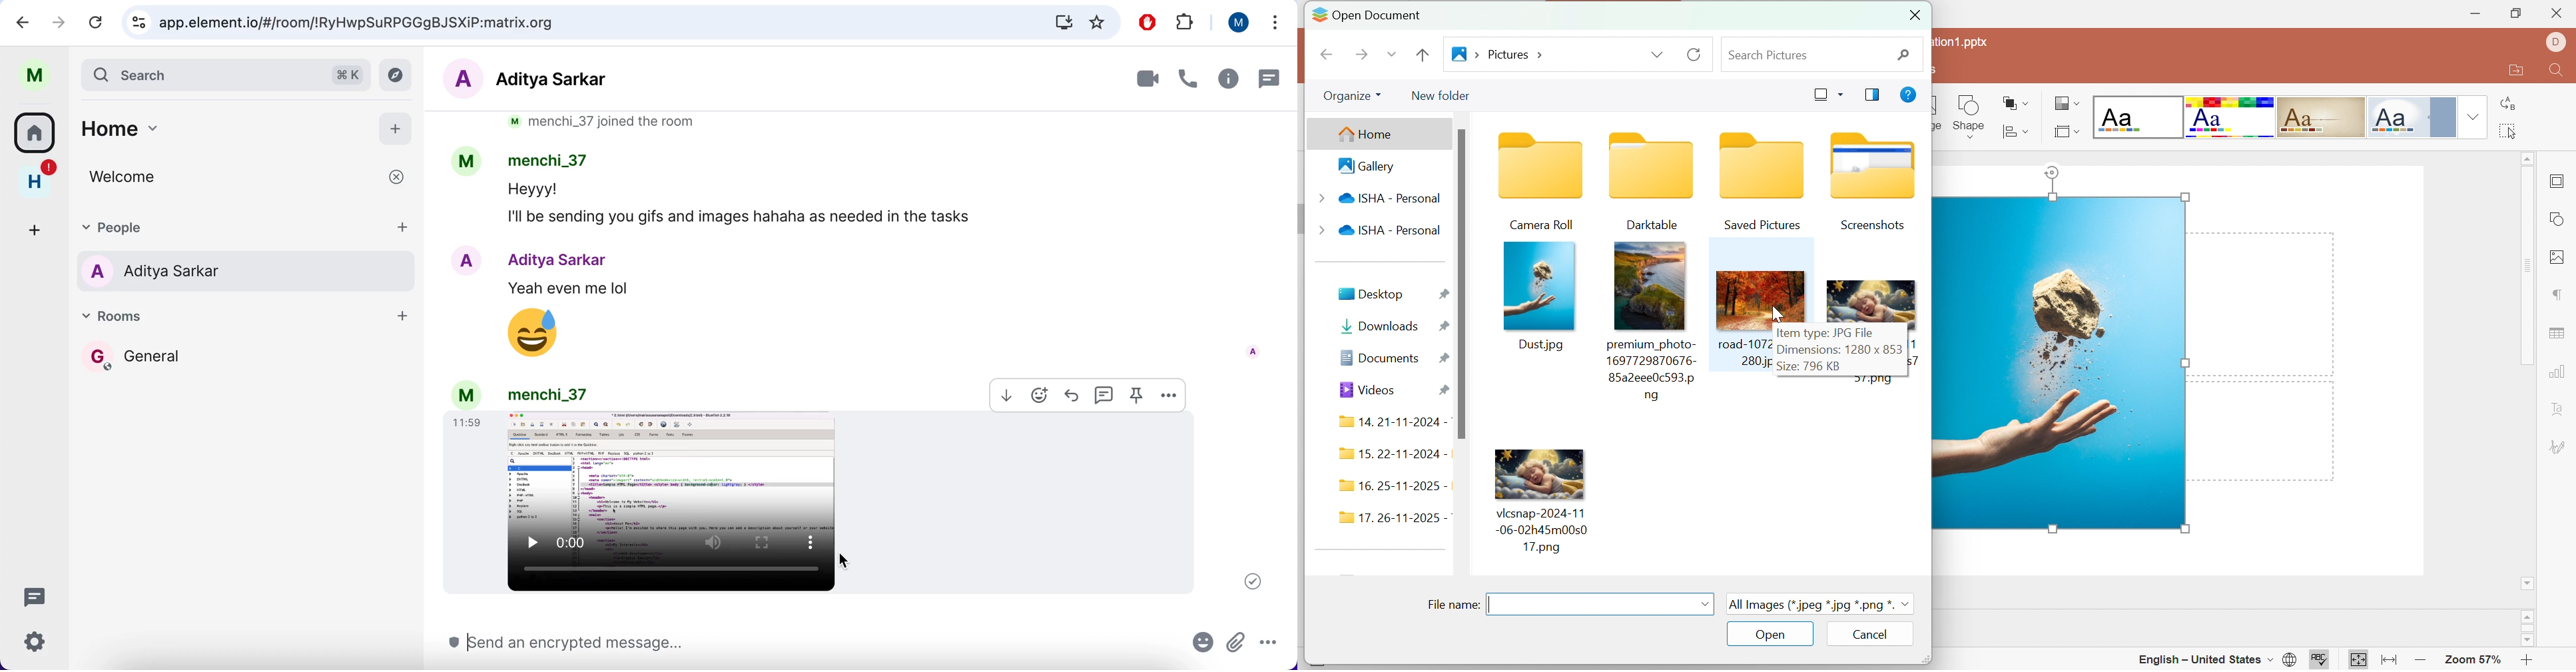 The width and height of the screenshot is (2576, 672). Describe the element at coordinates (1139, 78) in the screenshot. I see `videocall` at that location.